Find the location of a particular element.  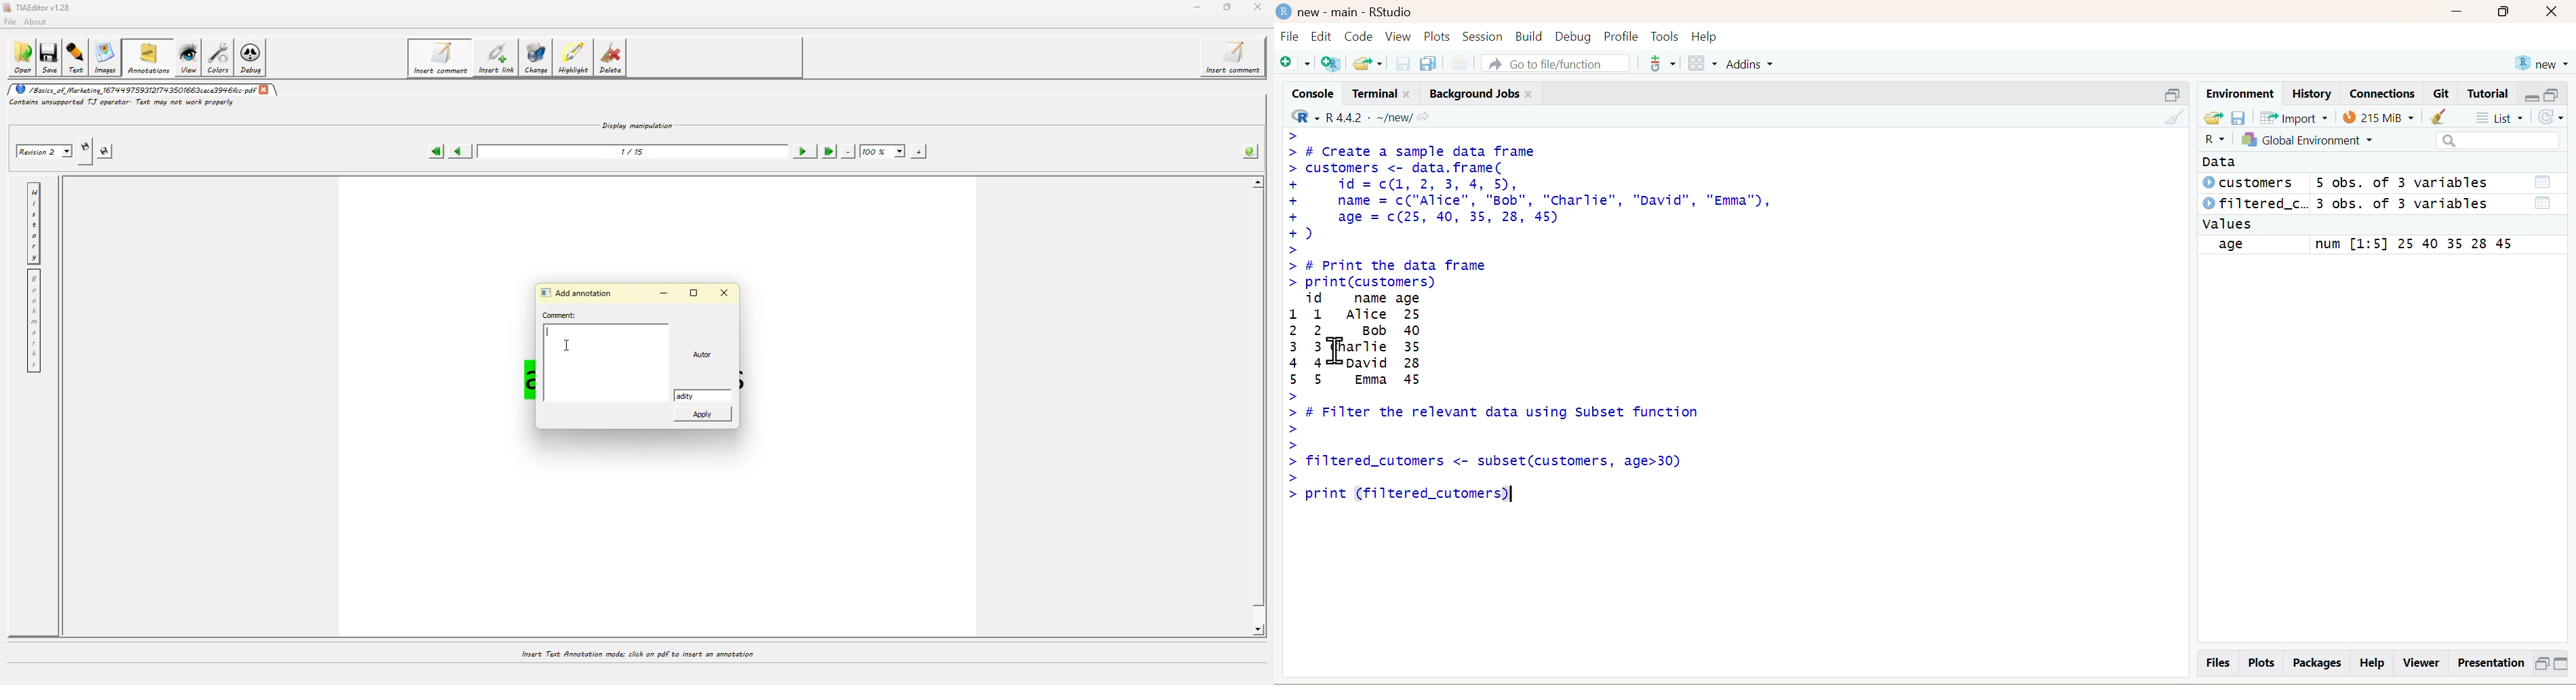

Terminal is located at coordinates (1379, 92).